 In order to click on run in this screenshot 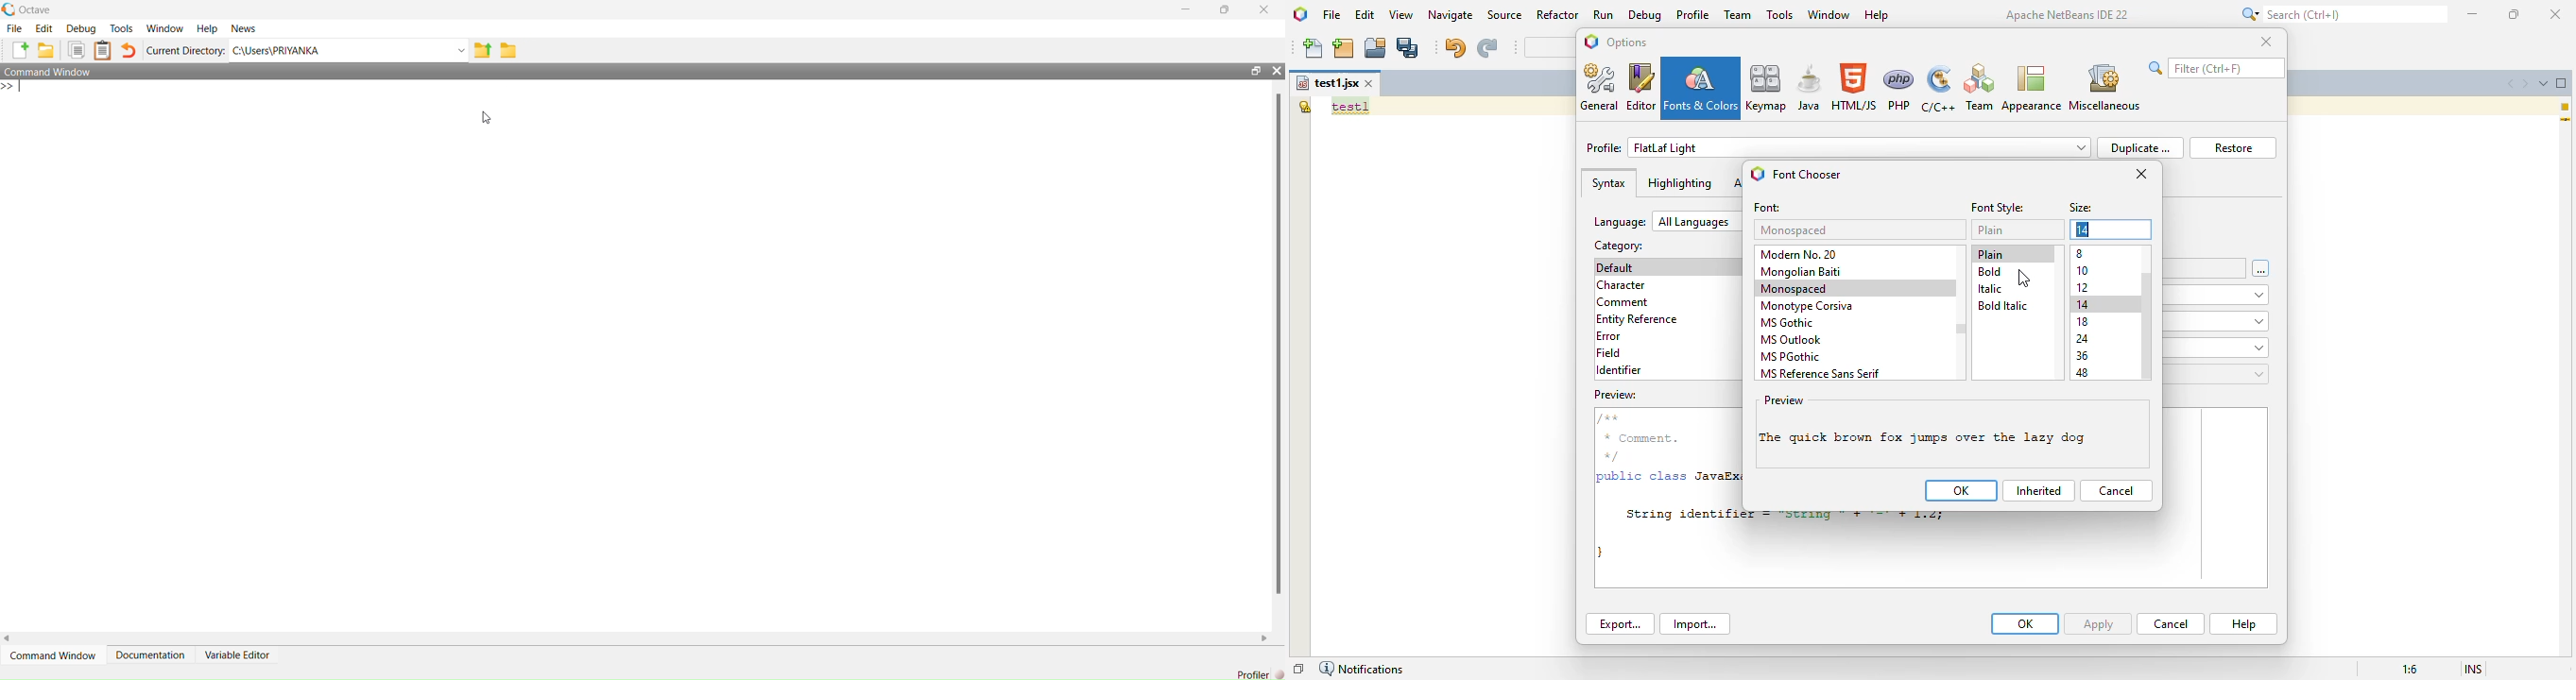, I will do `click(1604, 15)`.